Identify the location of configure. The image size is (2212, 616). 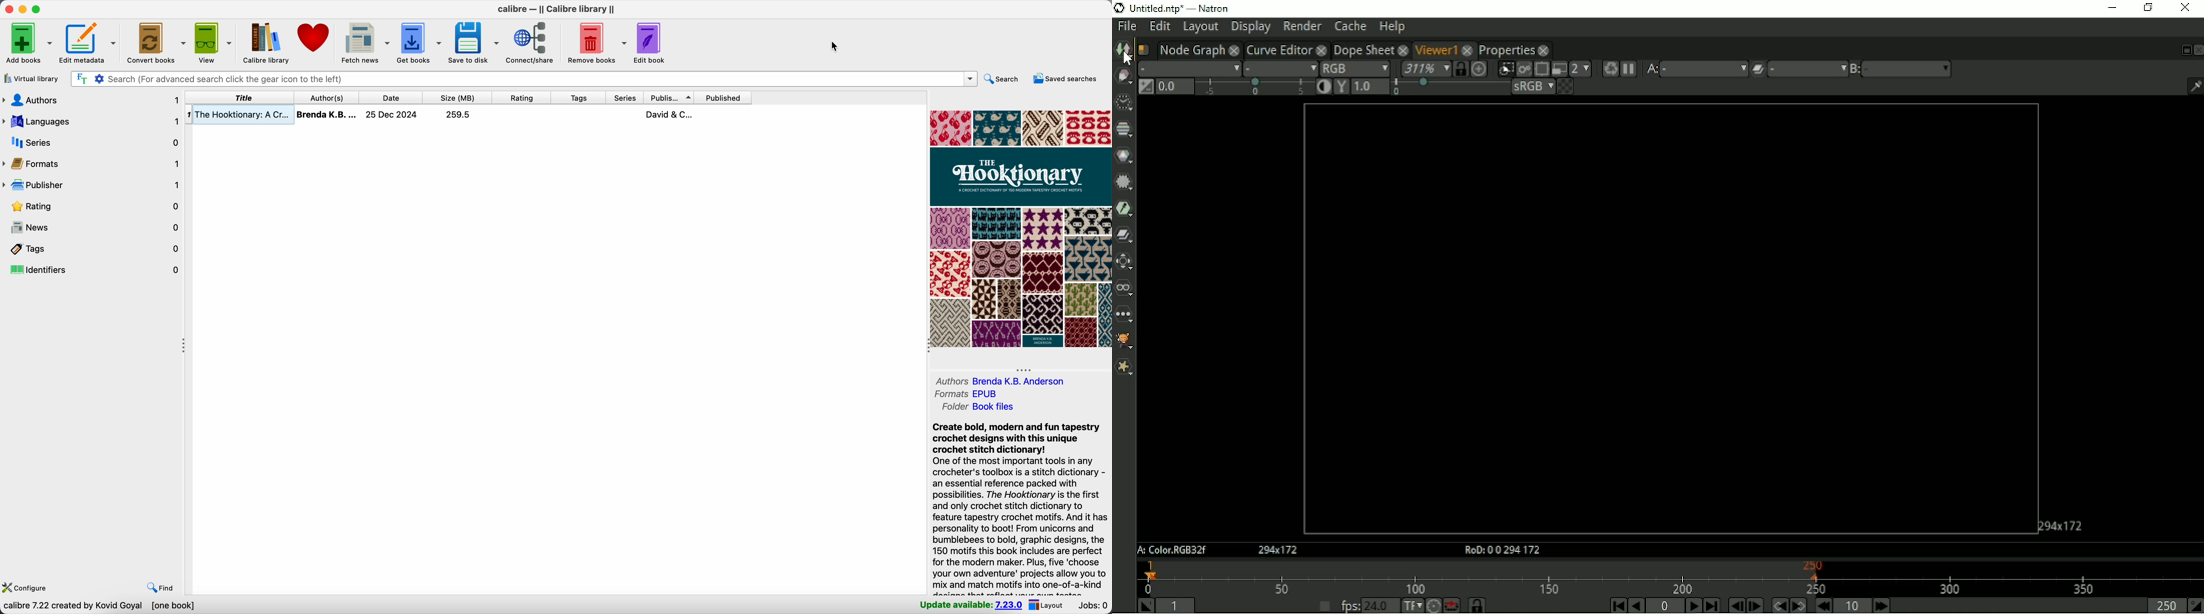
(29, 588).